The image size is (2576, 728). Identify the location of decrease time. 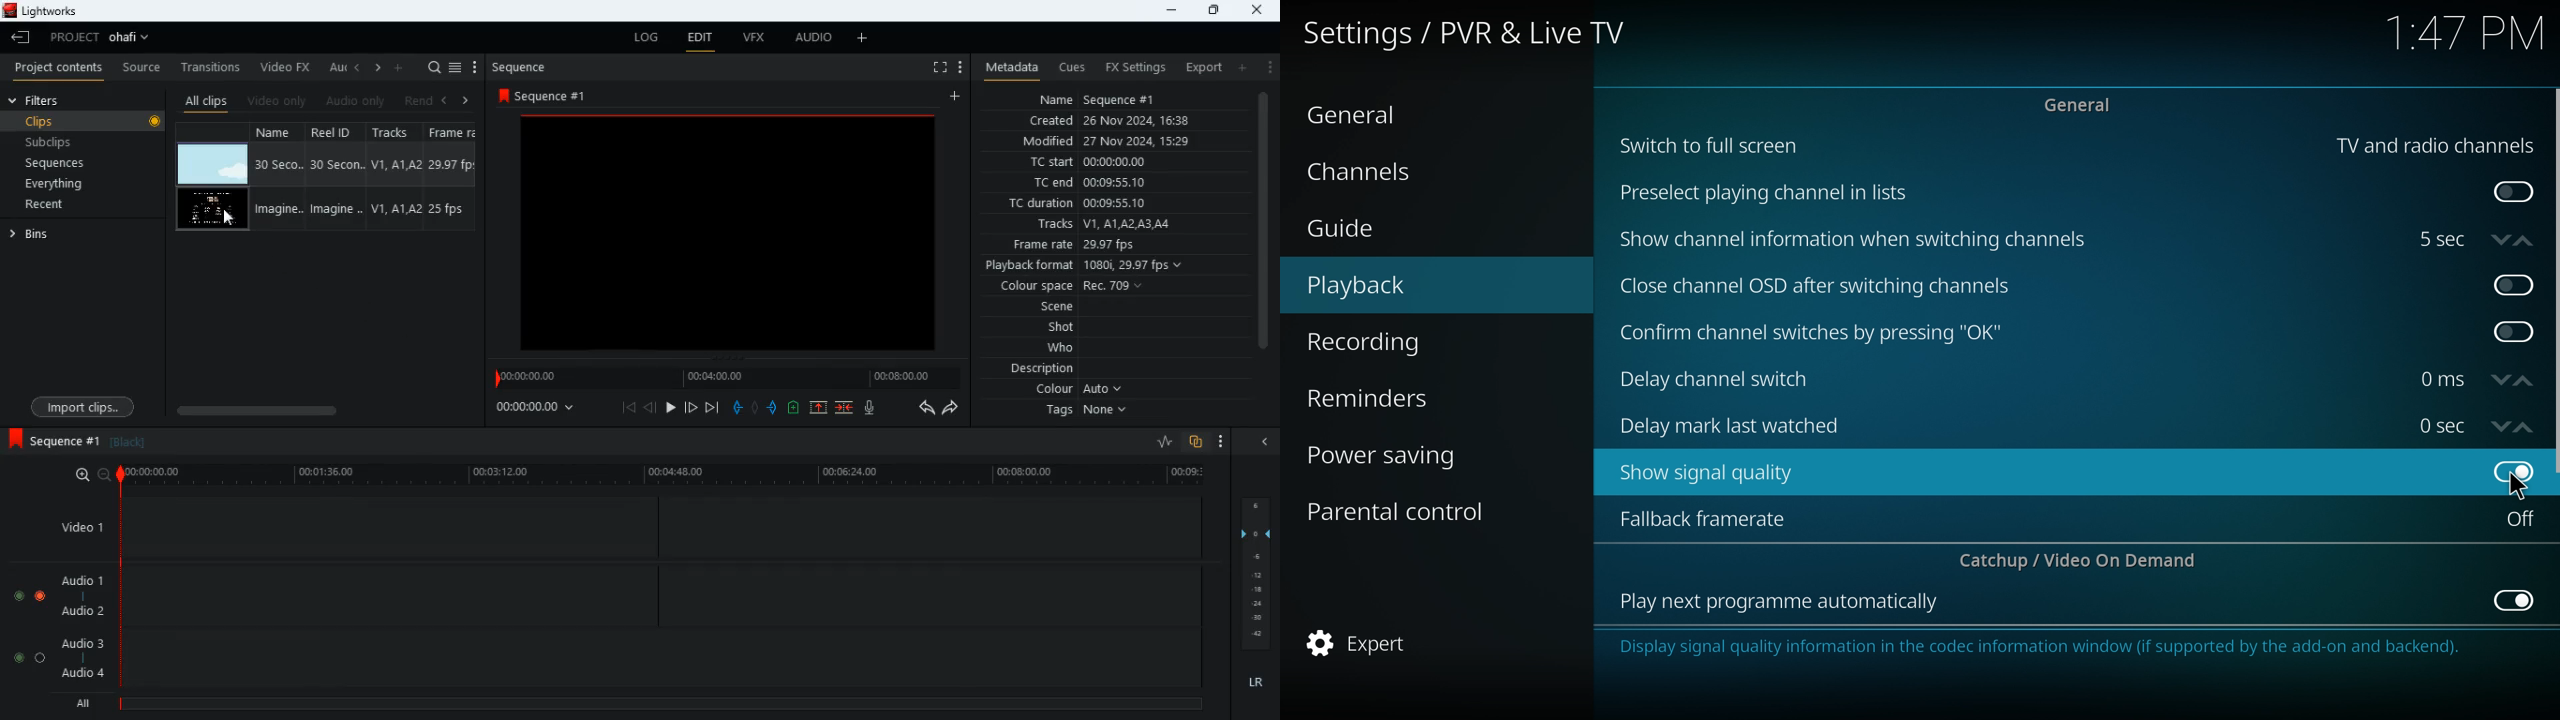
(2501, 239).